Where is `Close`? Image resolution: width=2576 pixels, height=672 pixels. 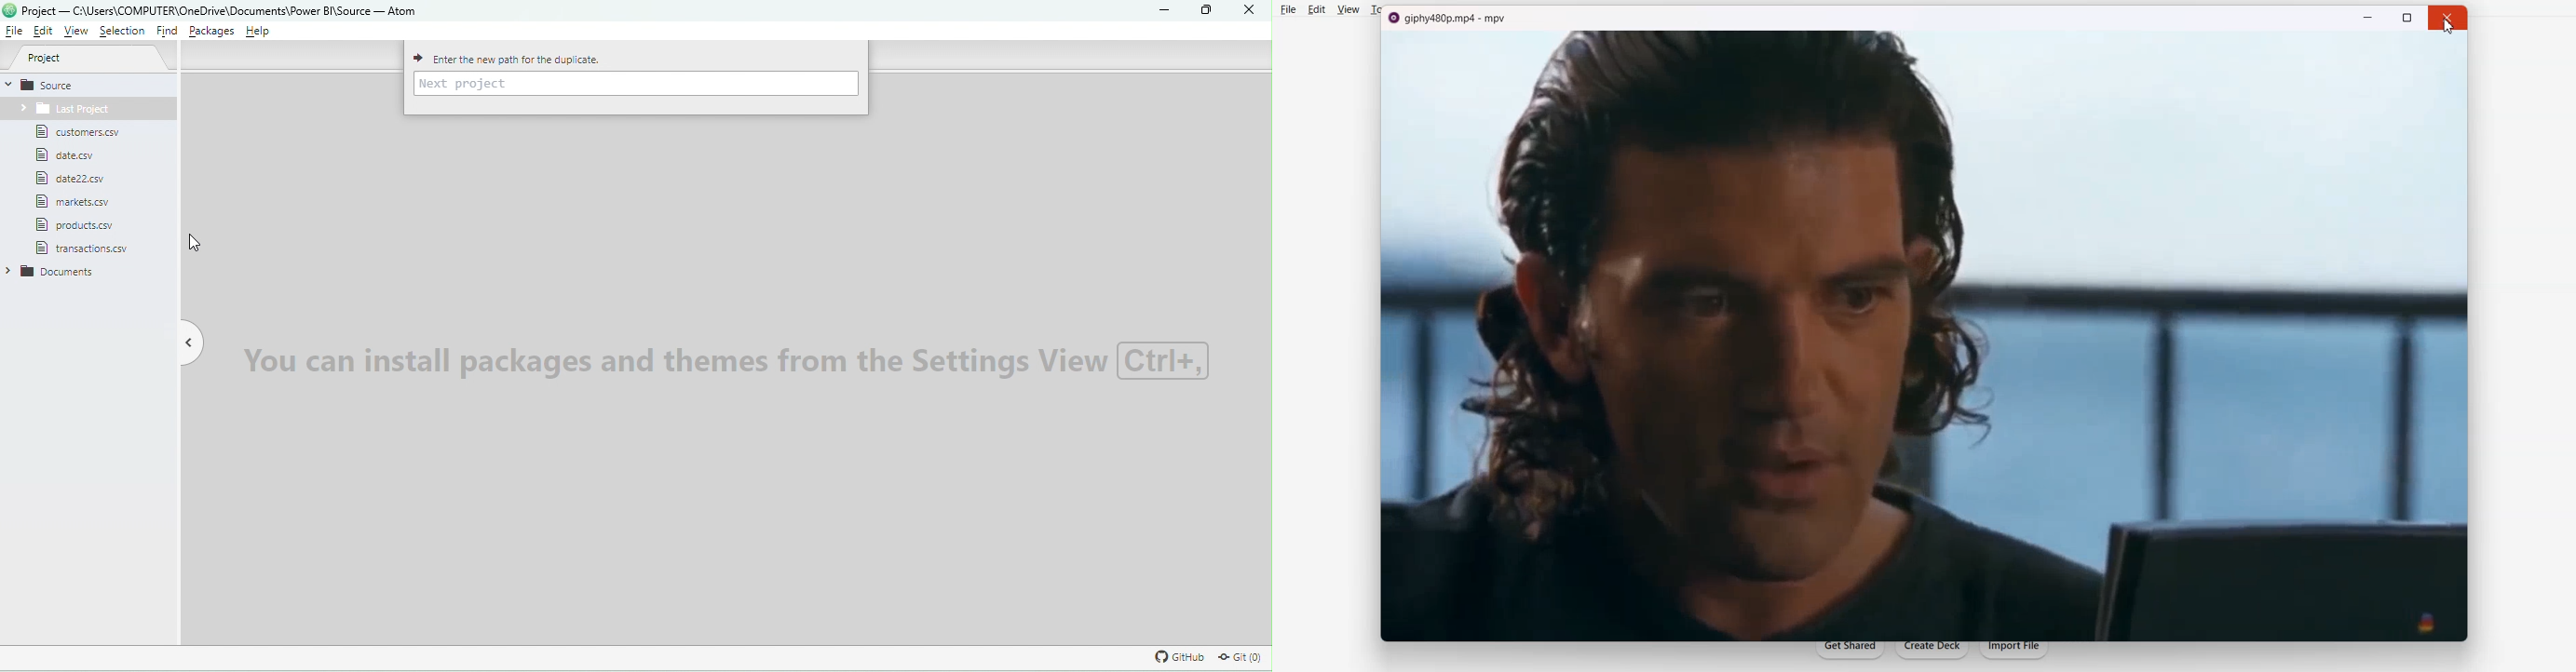 Close is located at coordinates (2447, 29).